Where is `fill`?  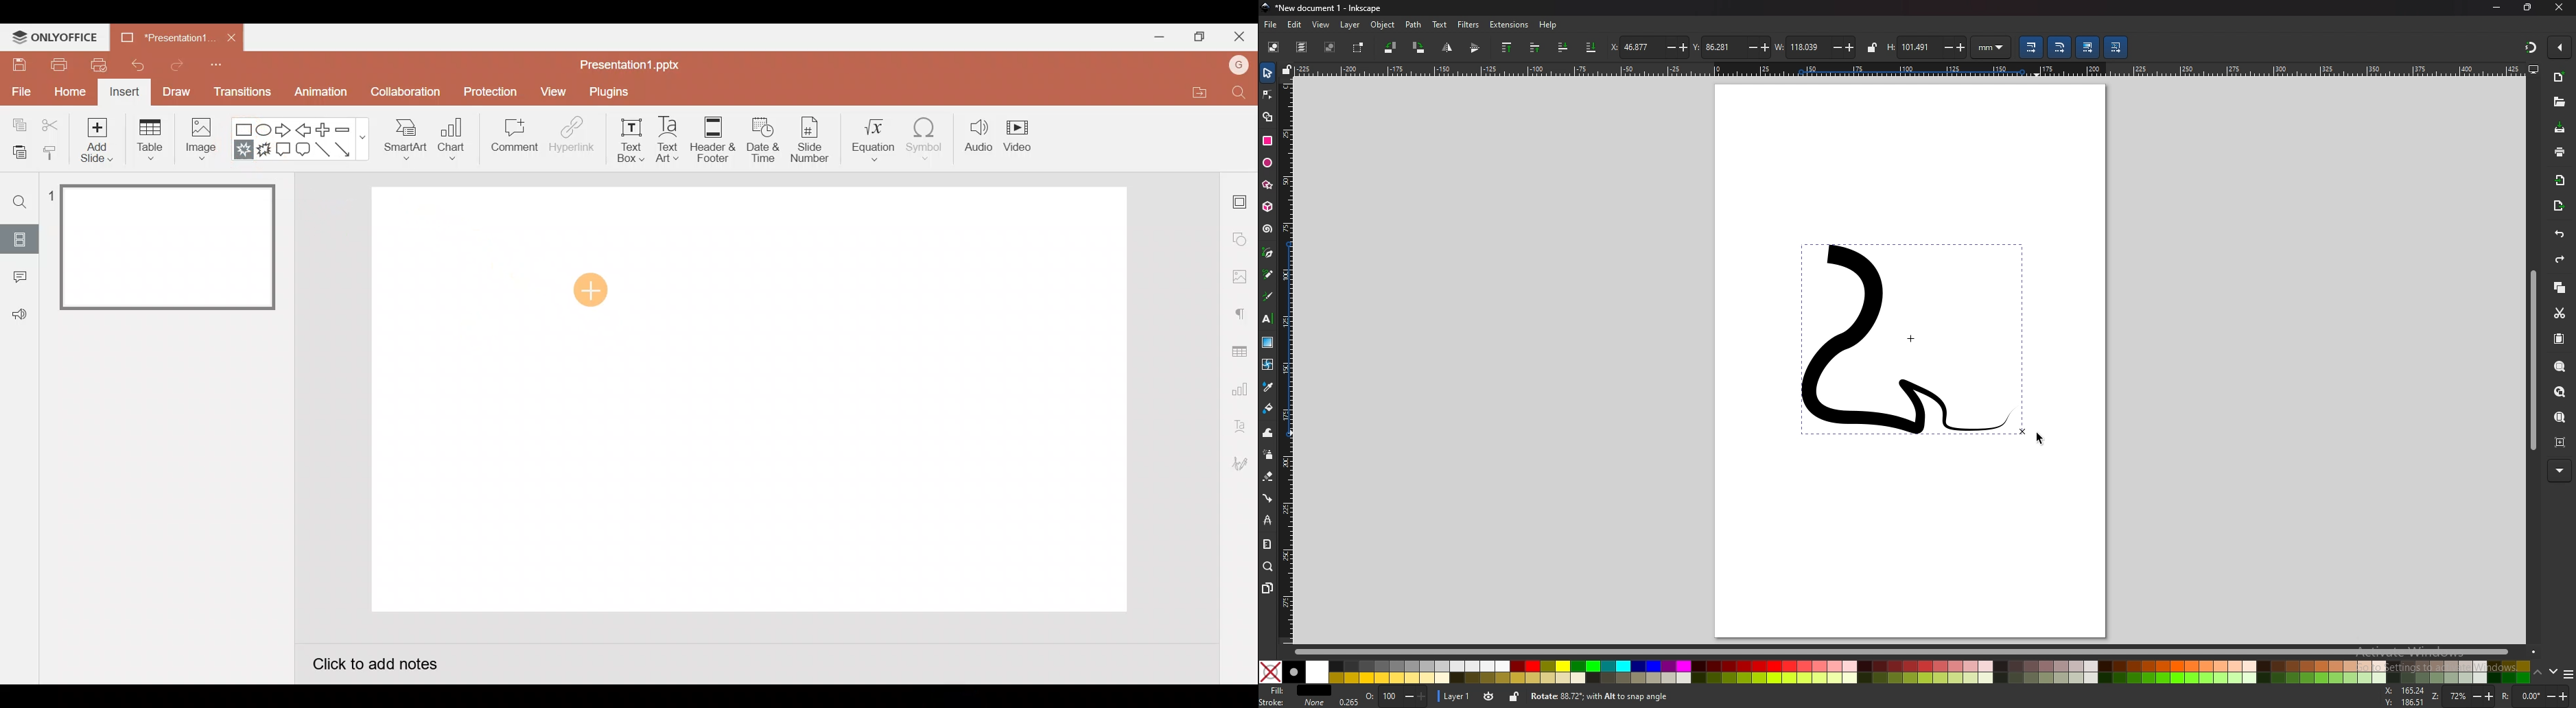
fill is located at coordinates (1293, 689).